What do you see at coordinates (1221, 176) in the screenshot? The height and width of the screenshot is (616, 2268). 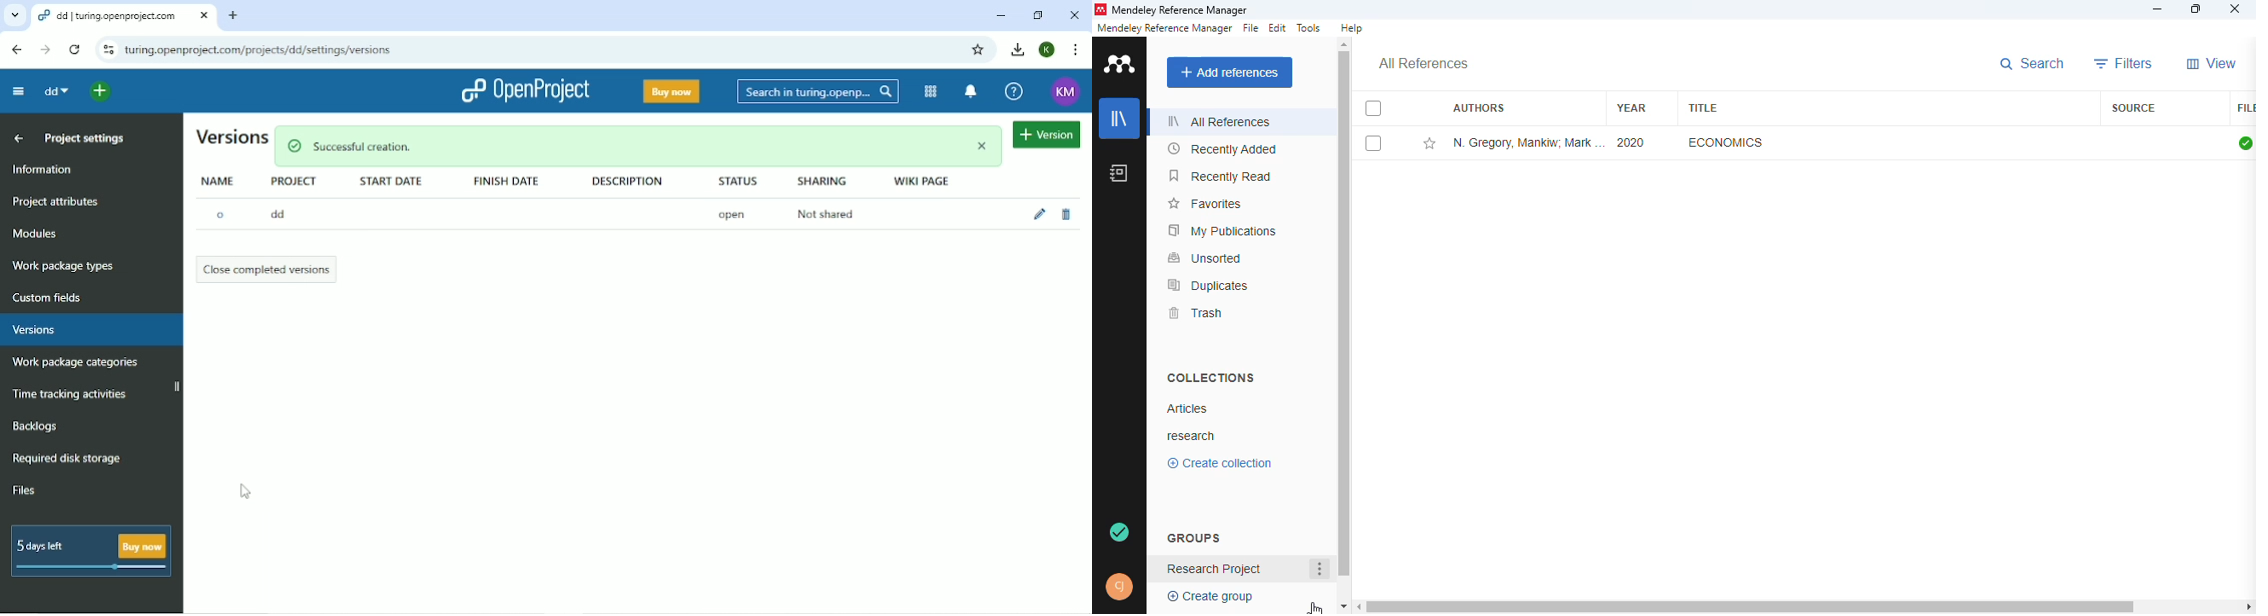 I see `recently read` at bounding box center [1221, 176].